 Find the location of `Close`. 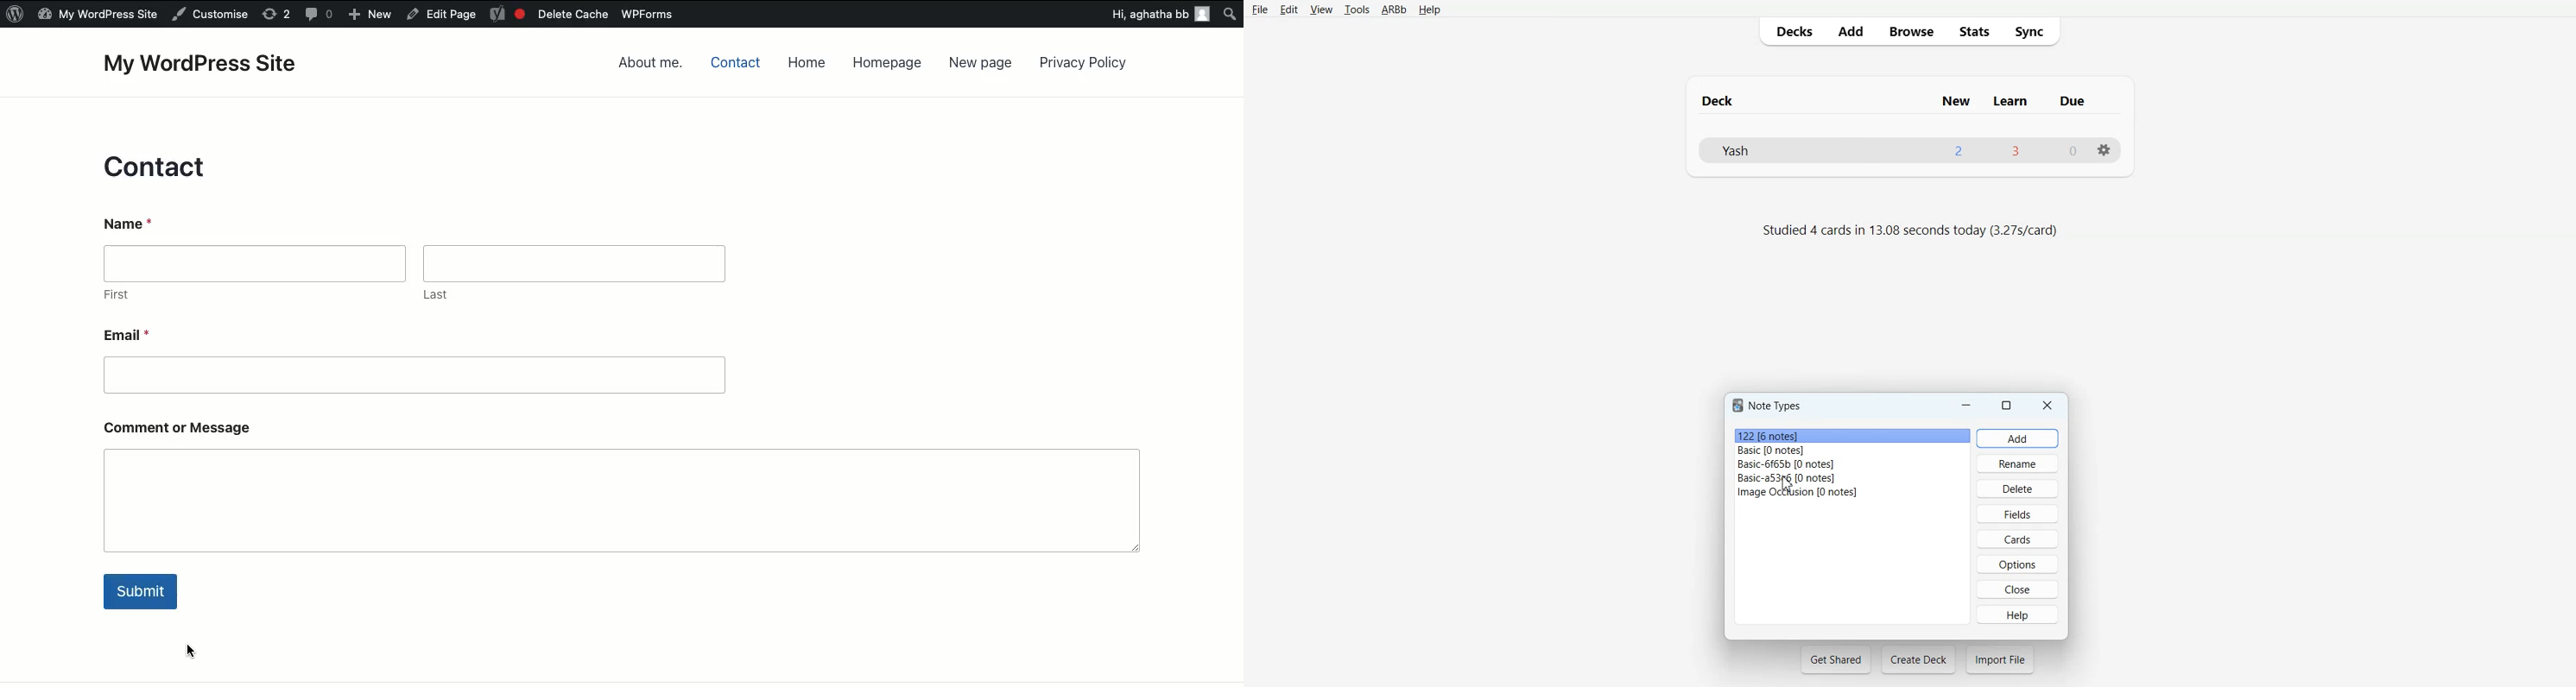

Close is located at coordinates (2018, 589).